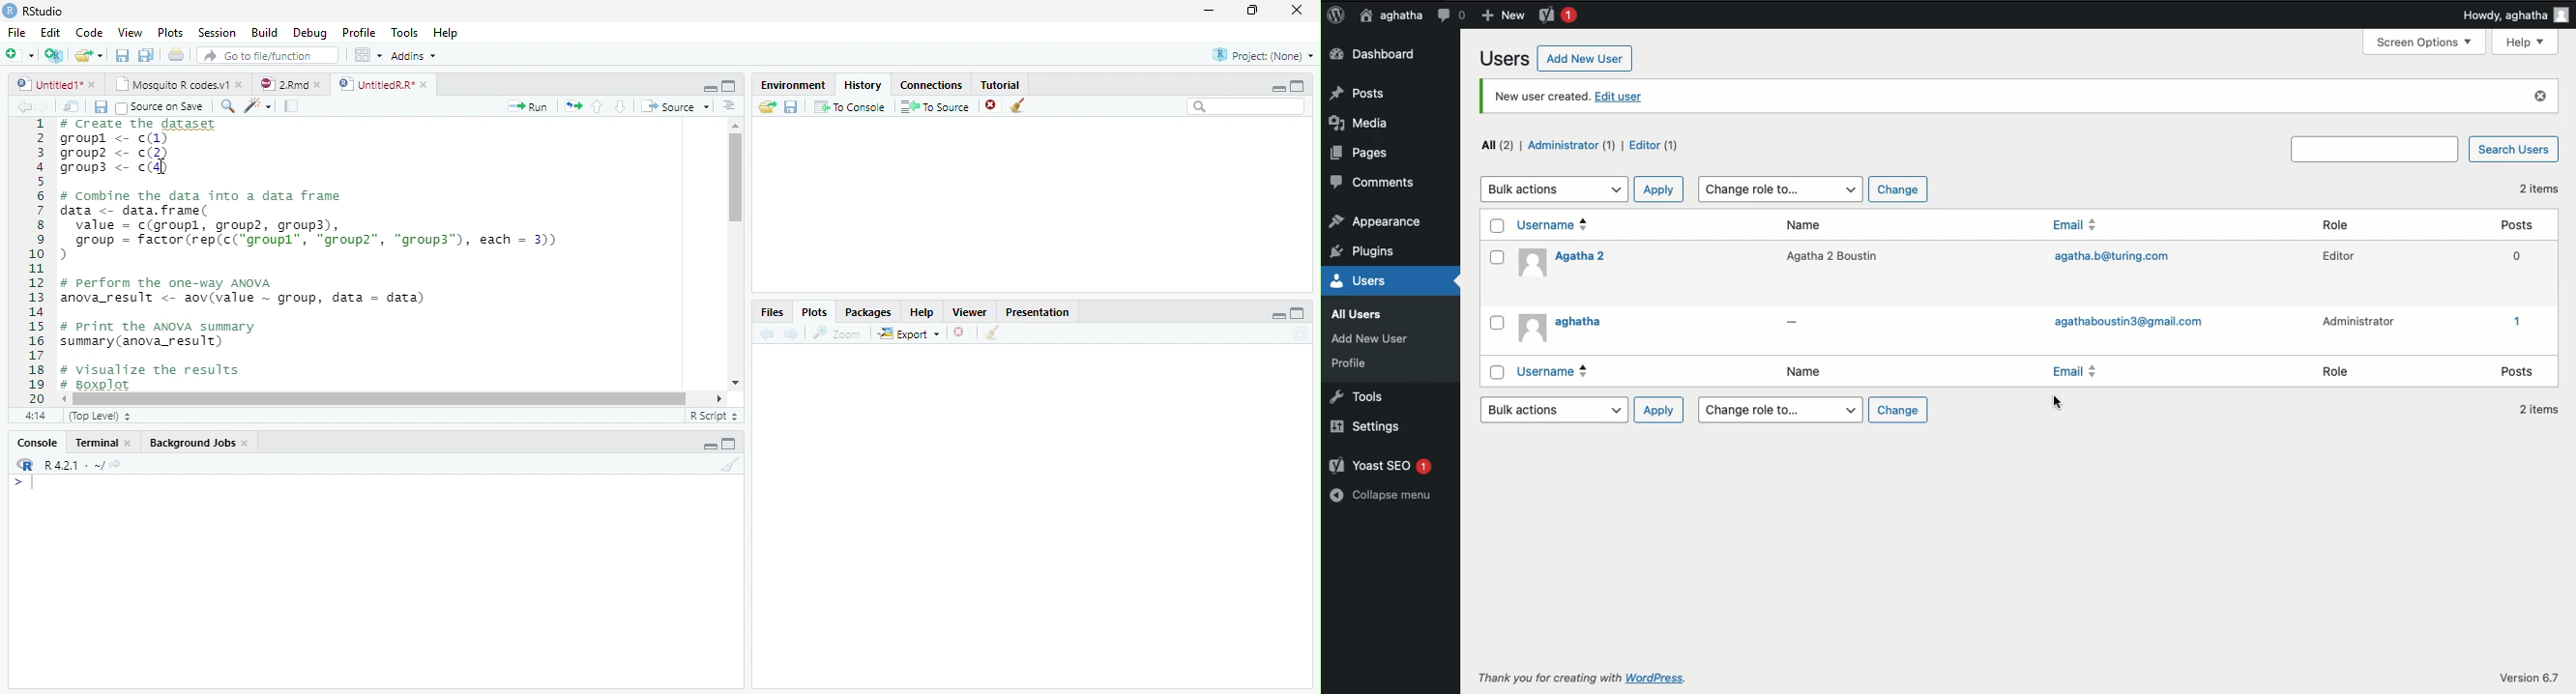  Describe the element at coordinates (1262, 55) in the screenshot. I see `Project (None)` at that location.